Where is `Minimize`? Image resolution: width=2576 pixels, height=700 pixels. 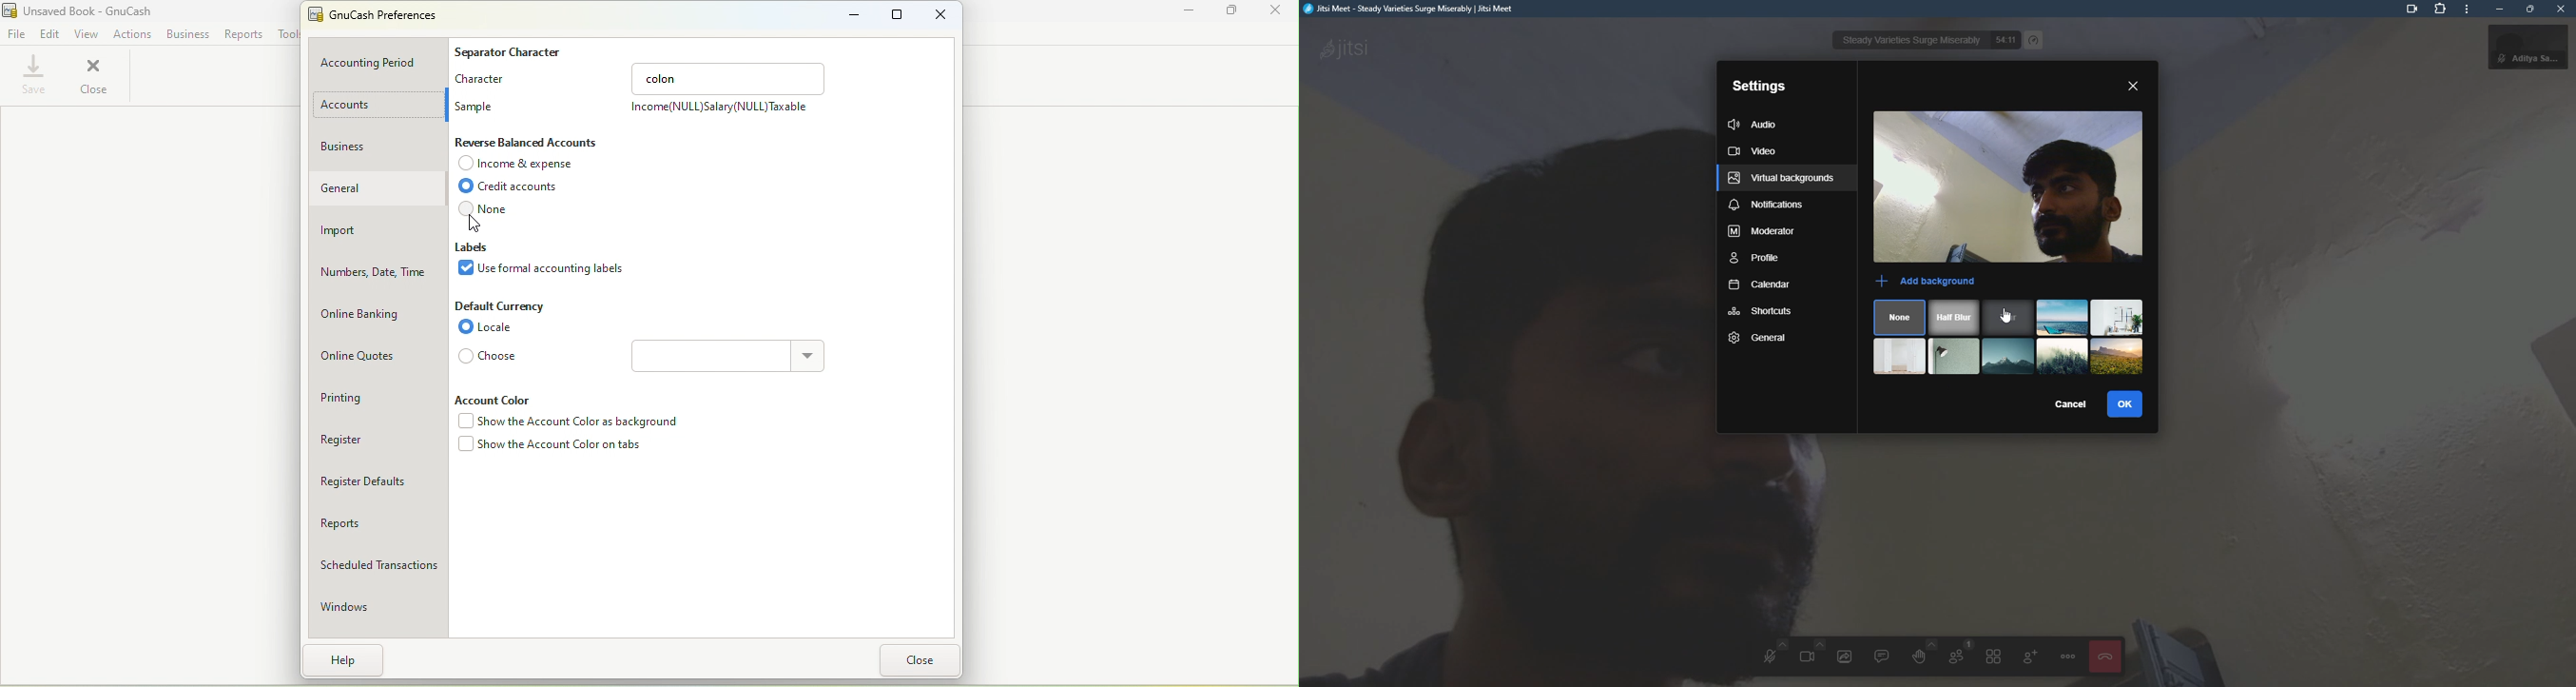
Minimize is located at coordinates (844, 15).